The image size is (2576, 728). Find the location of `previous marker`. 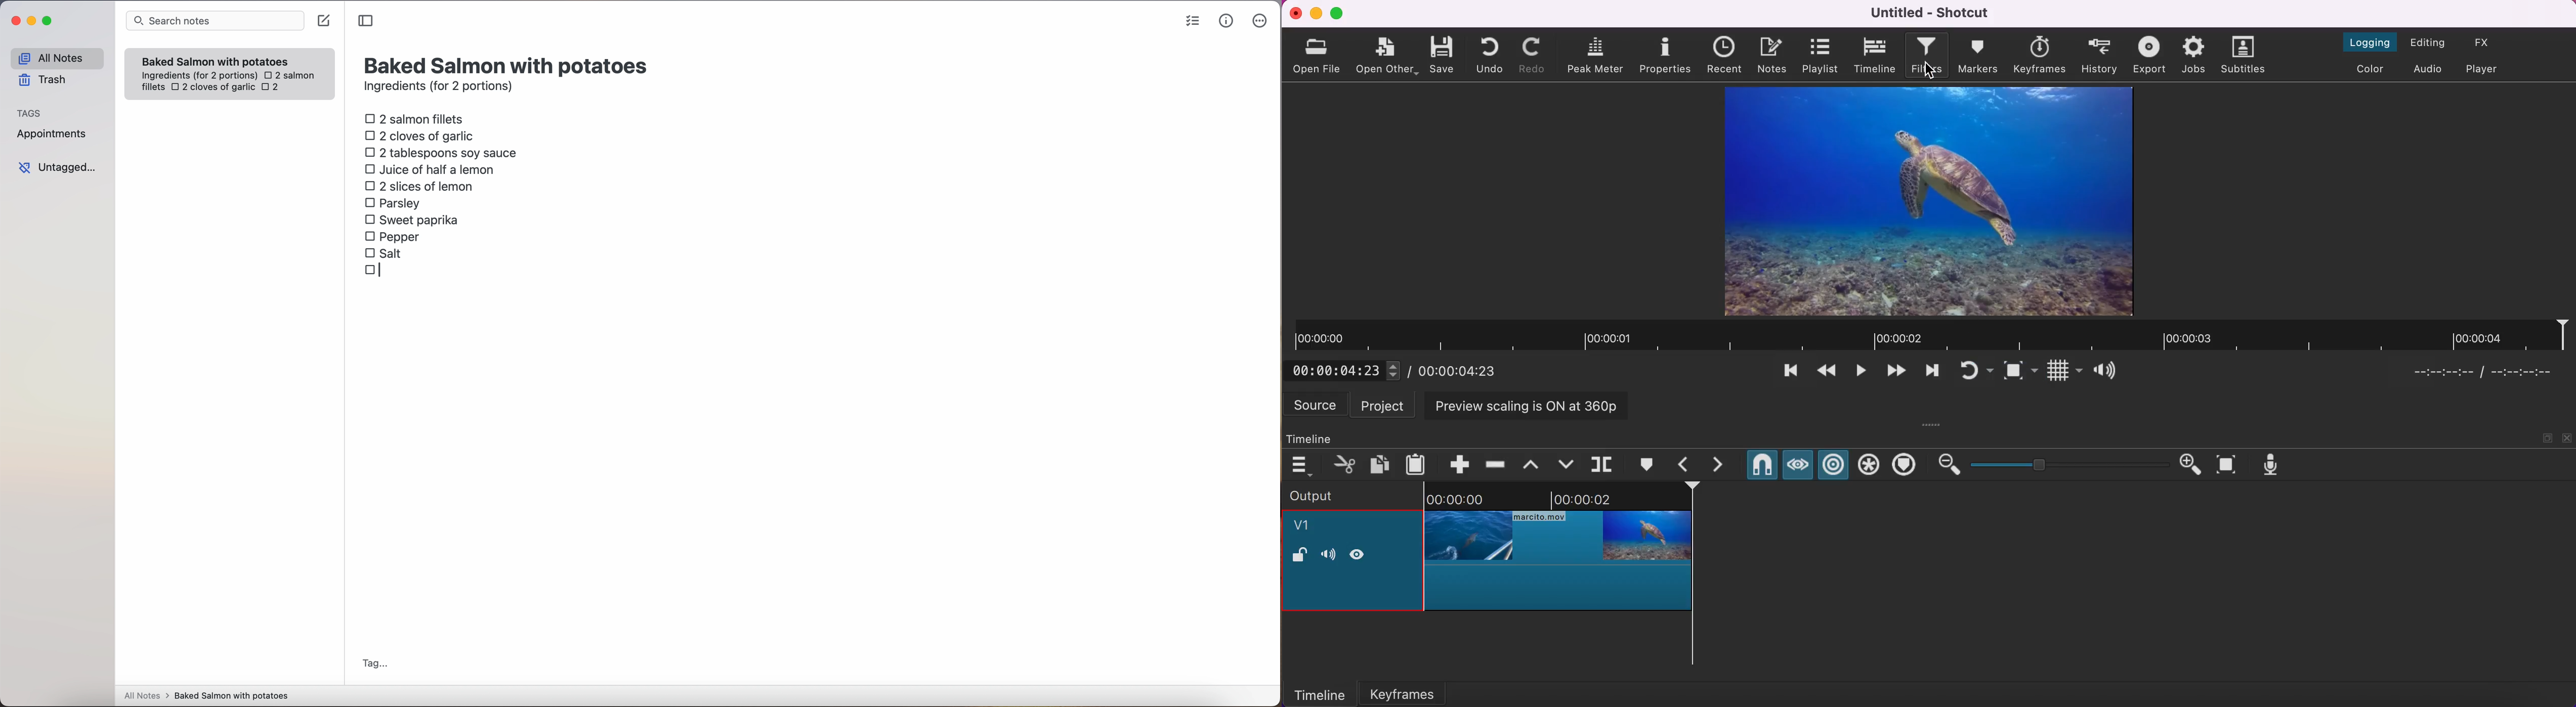

previous marker is located at coordinates (1686, 464).